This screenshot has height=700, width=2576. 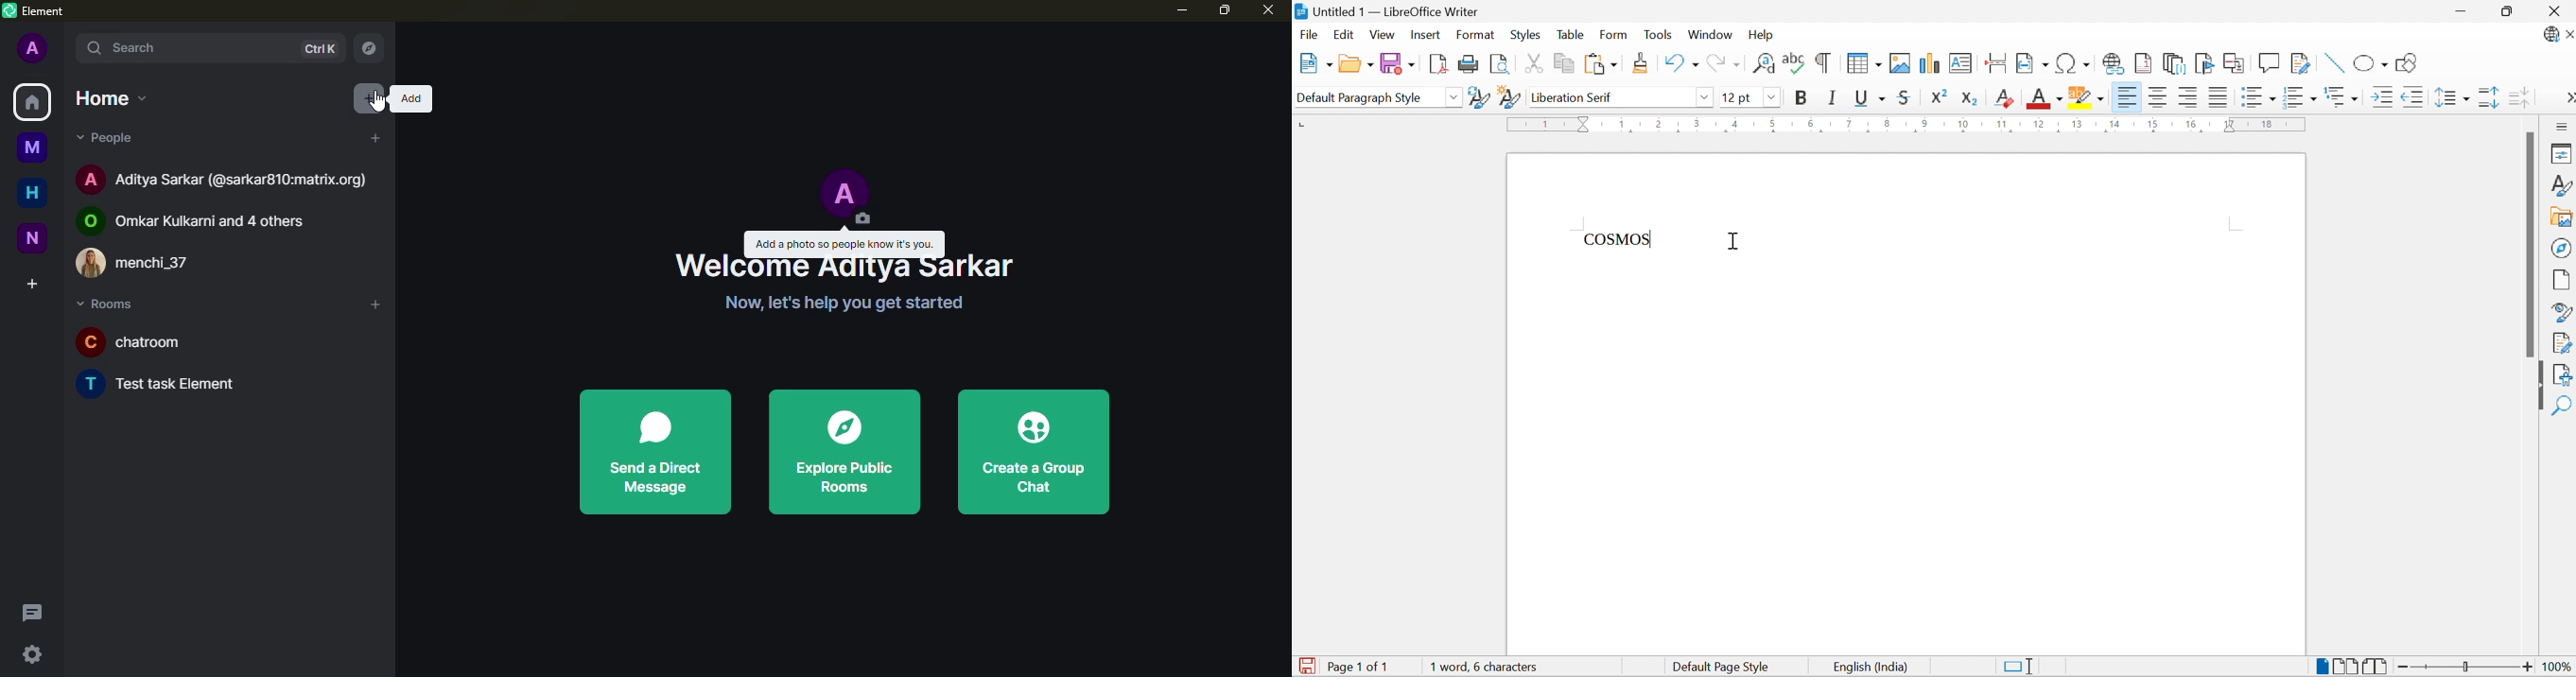 What do you see at coordinates (1994, 62) in the screenshot?
I see `Insert Page Break` at bounding box center [1994, 62].